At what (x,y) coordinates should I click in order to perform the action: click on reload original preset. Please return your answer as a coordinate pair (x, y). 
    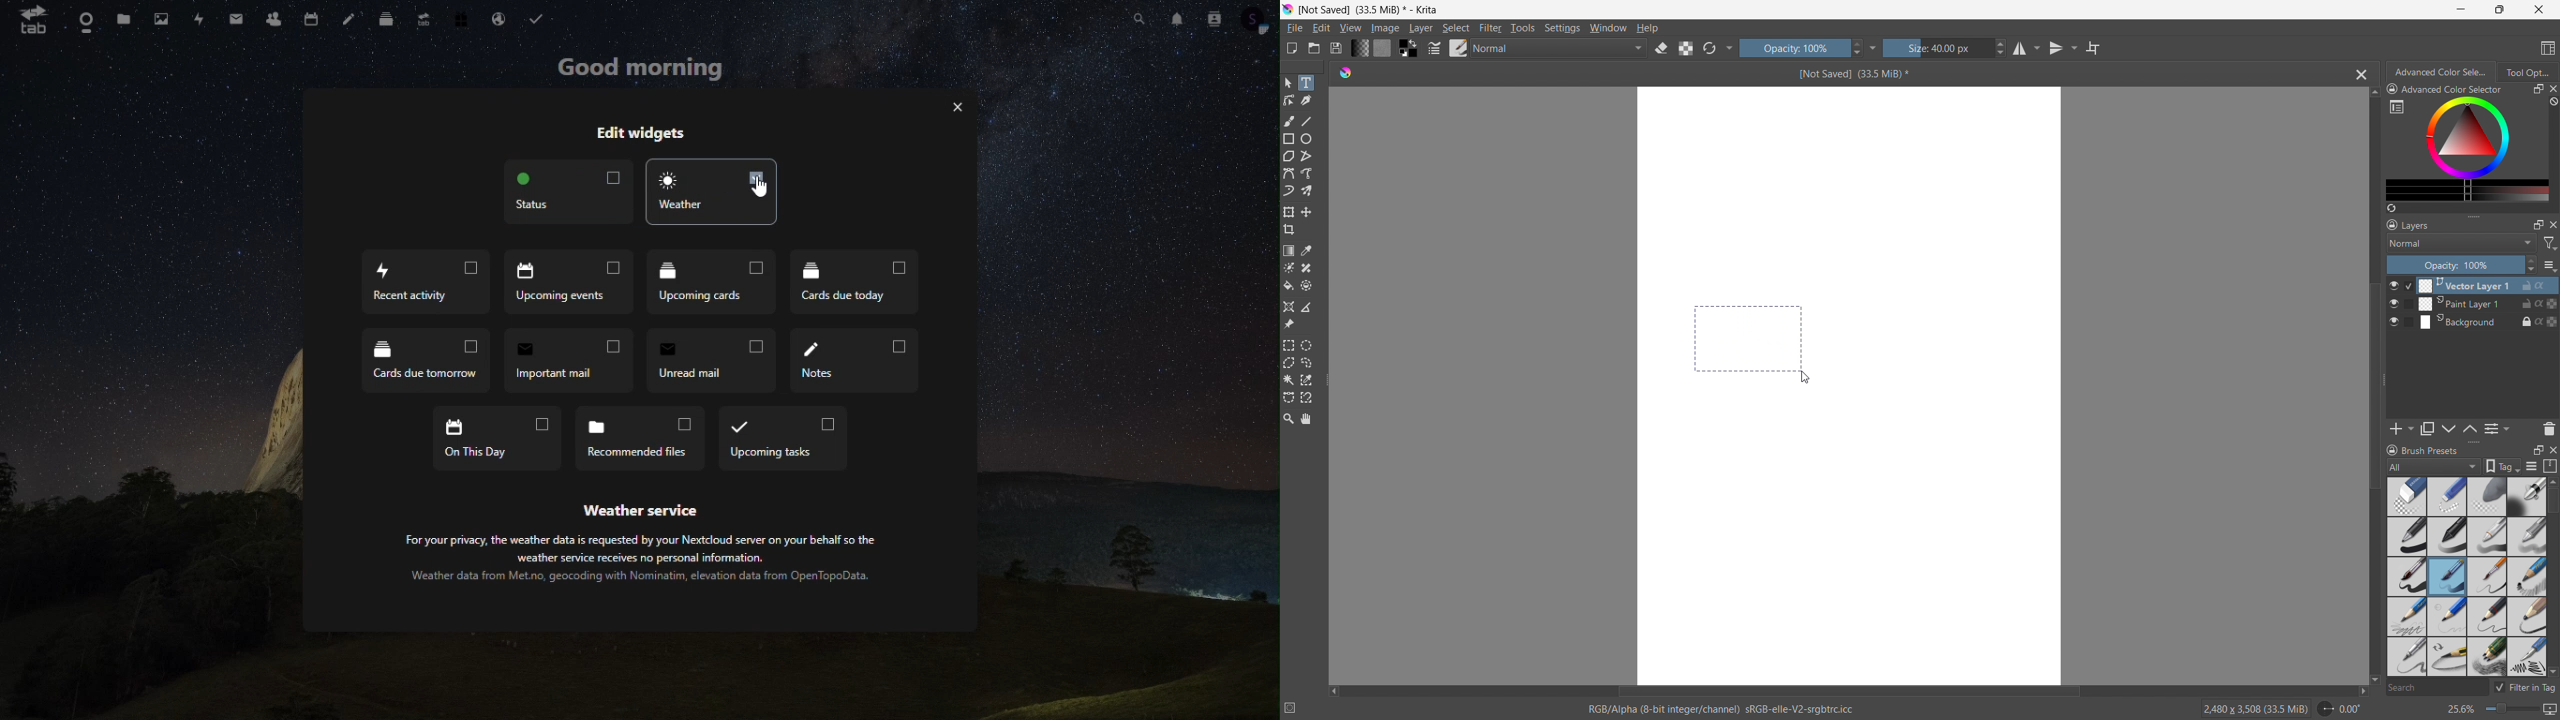
    Looking at the image, I should click on (1709, 47).